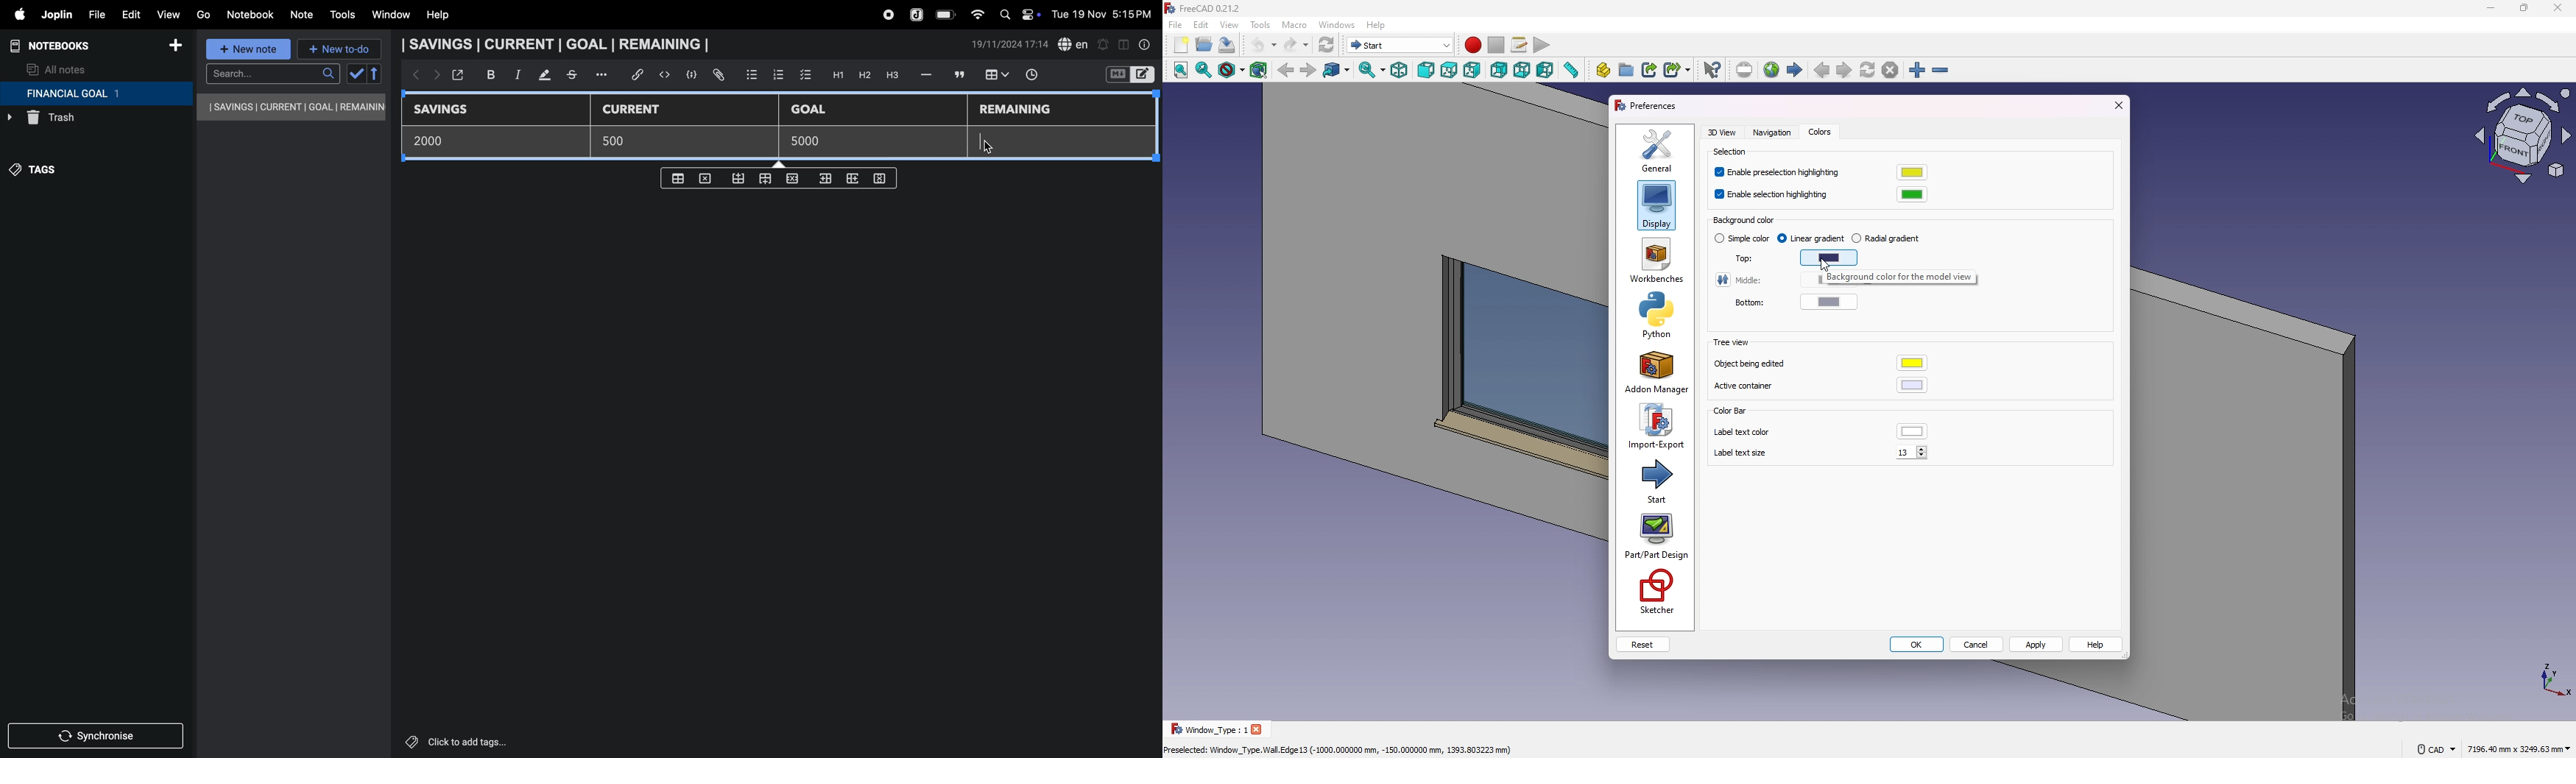 This screenshot has width=2576, height=784. I want to click on notebooks, so click(58, 46).